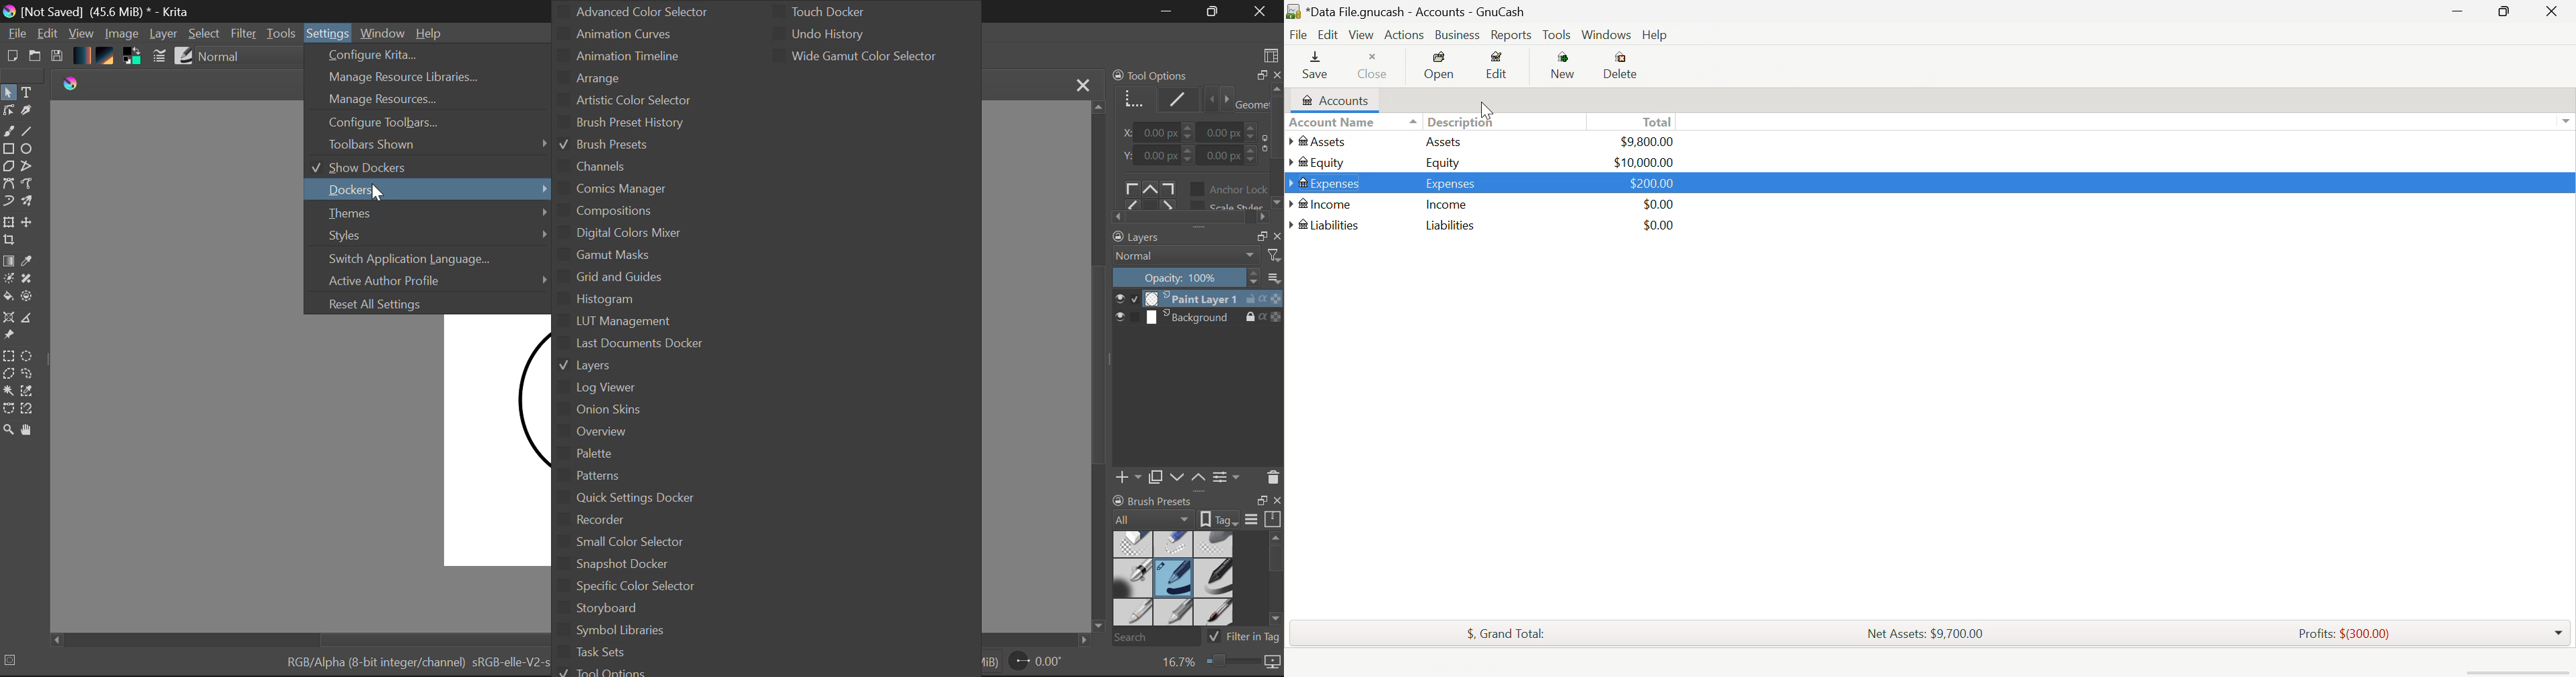  I want to click on , so click(1566, 67).